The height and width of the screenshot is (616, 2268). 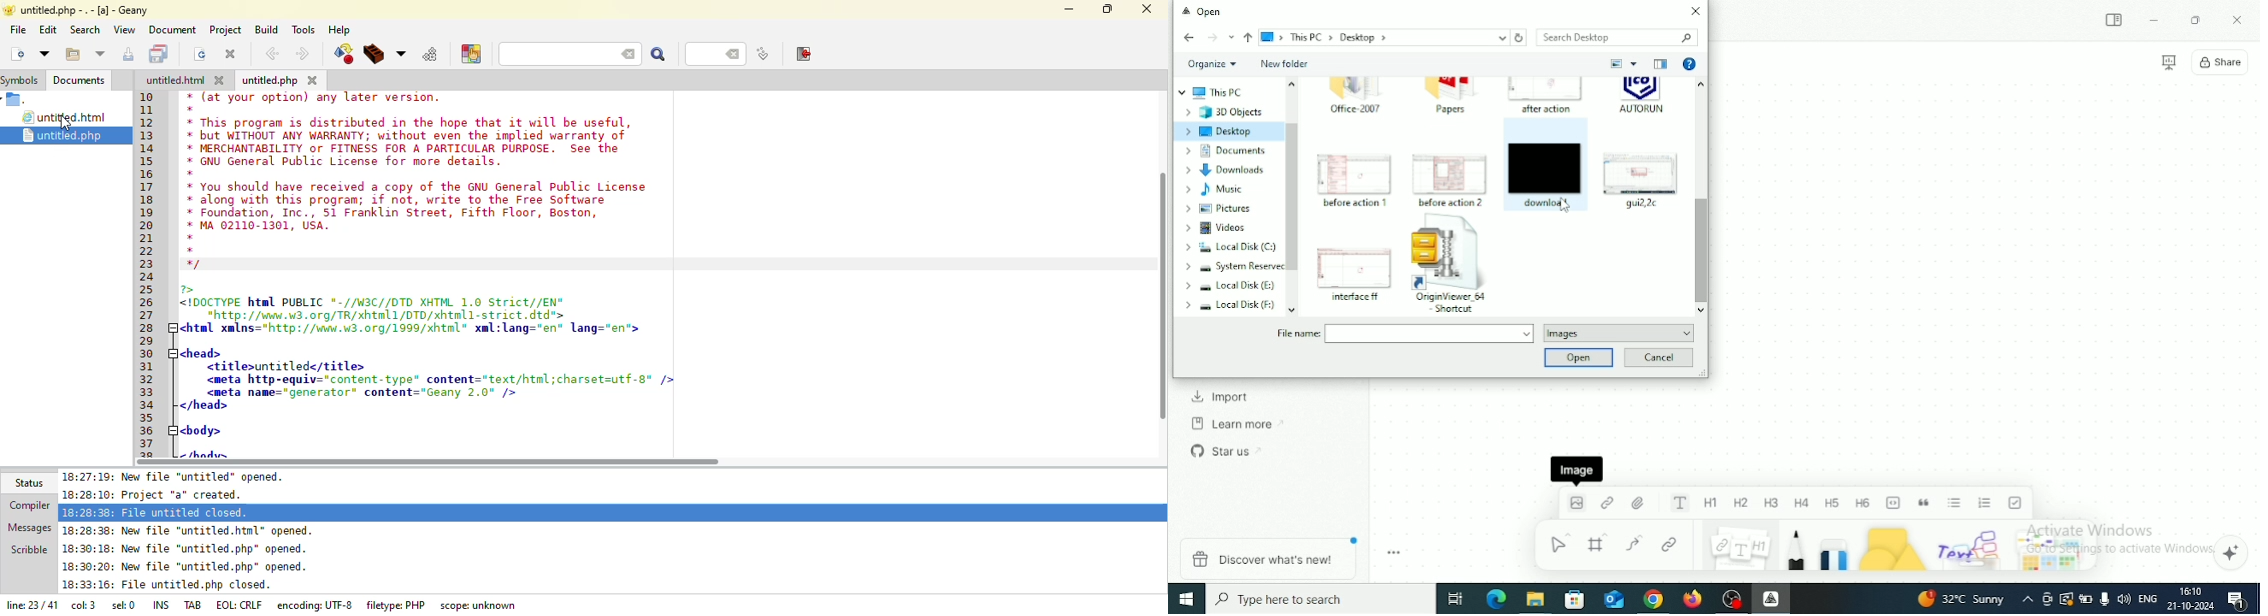 I want to click on html, so click(x=174, y=80).